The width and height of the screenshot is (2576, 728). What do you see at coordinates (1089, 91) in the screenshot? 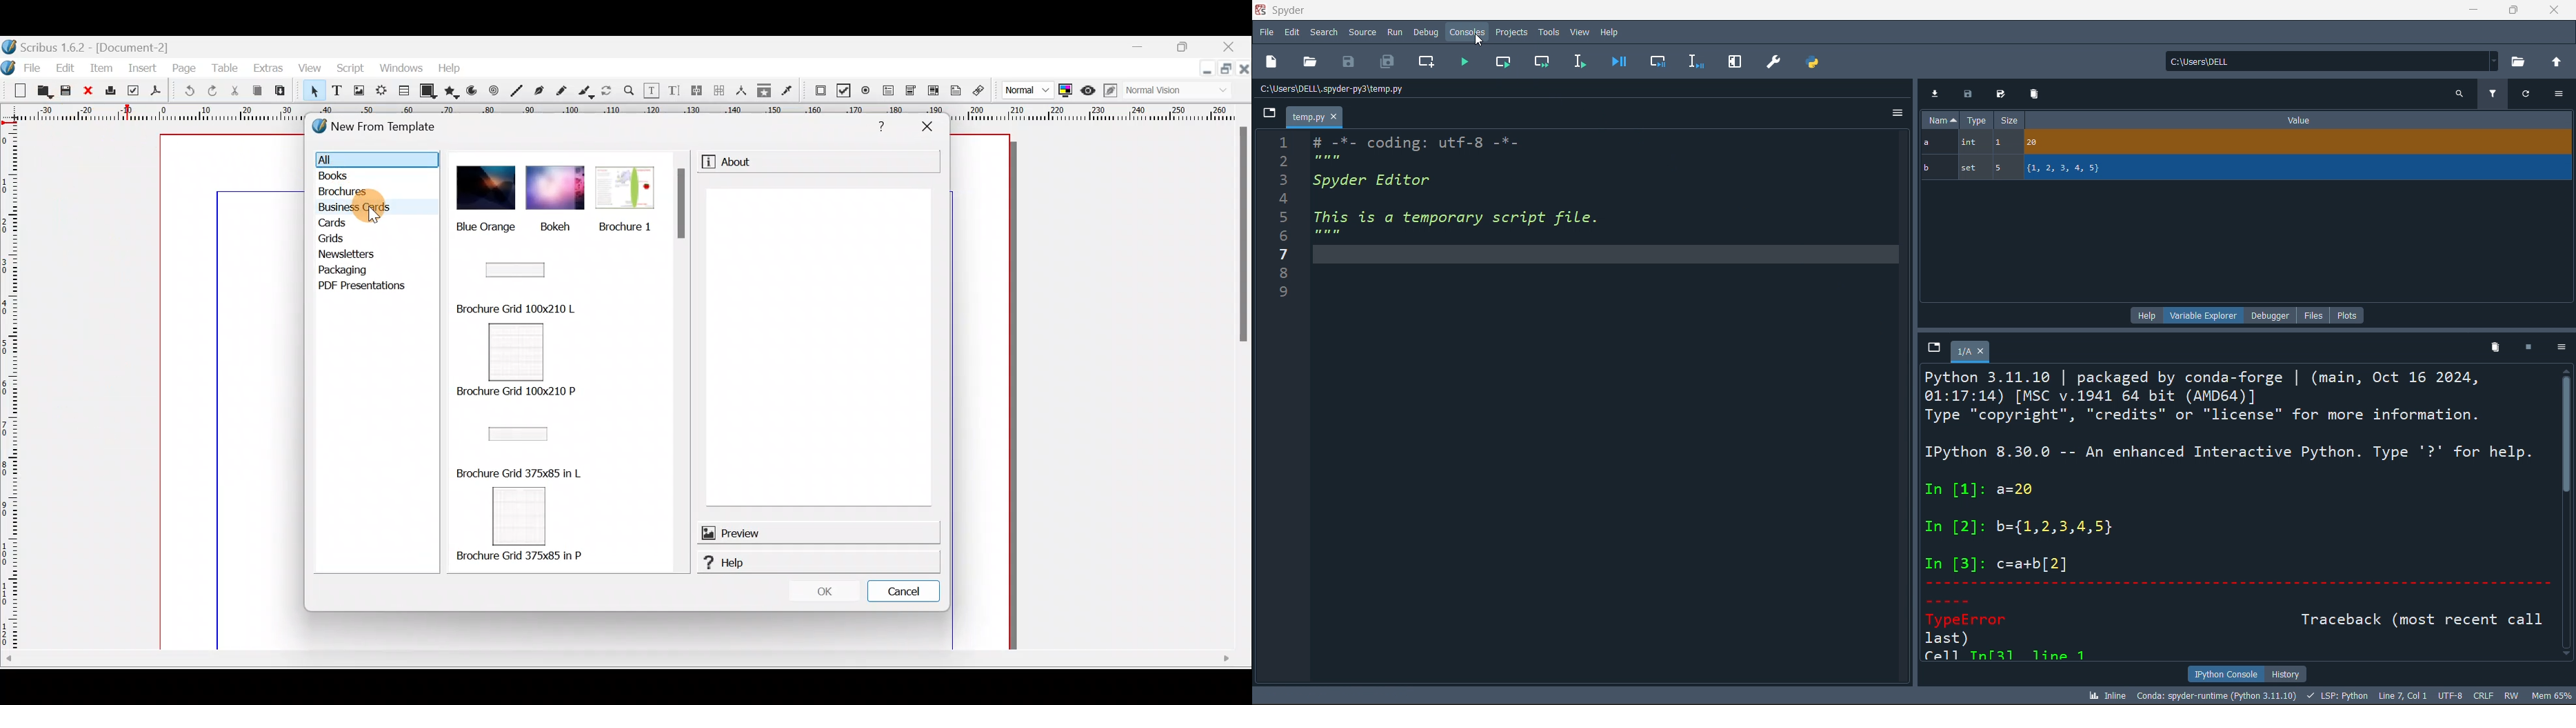
I see `Preview mode` at bounding box center [1089, 91].